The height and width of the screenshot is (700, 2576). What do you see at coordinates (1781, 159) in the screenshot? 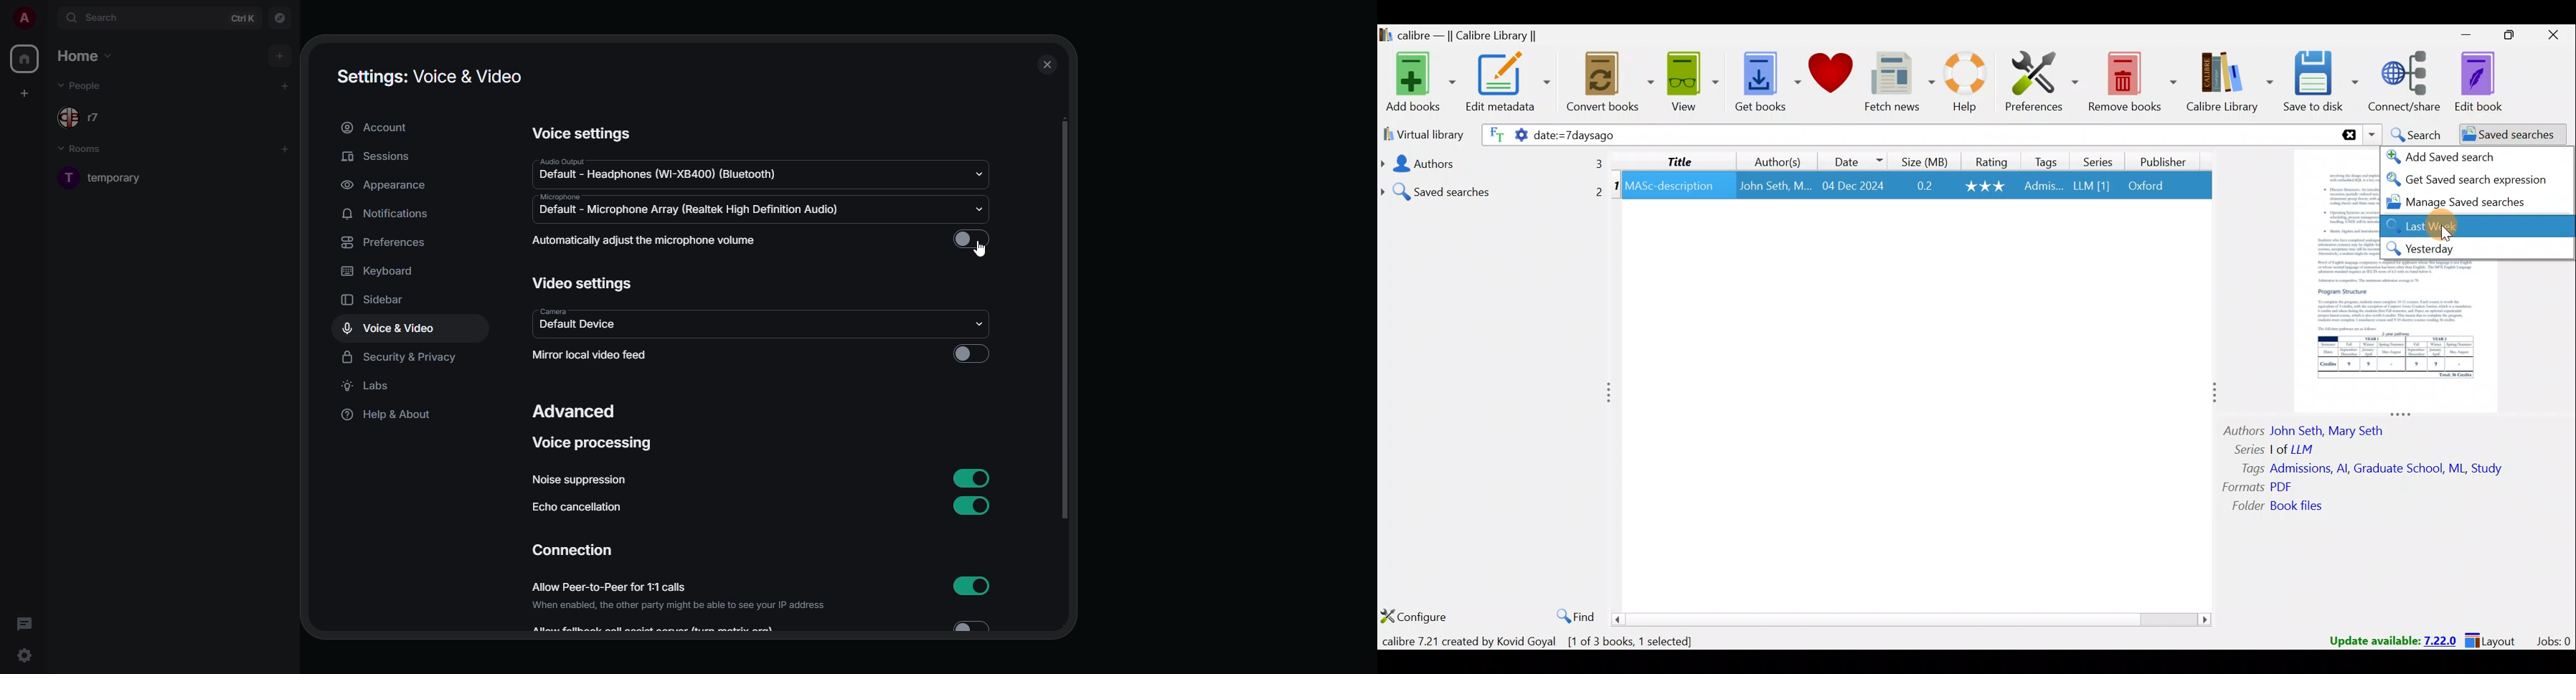
I see `Author(s)` at bounding box center [1781, 159].